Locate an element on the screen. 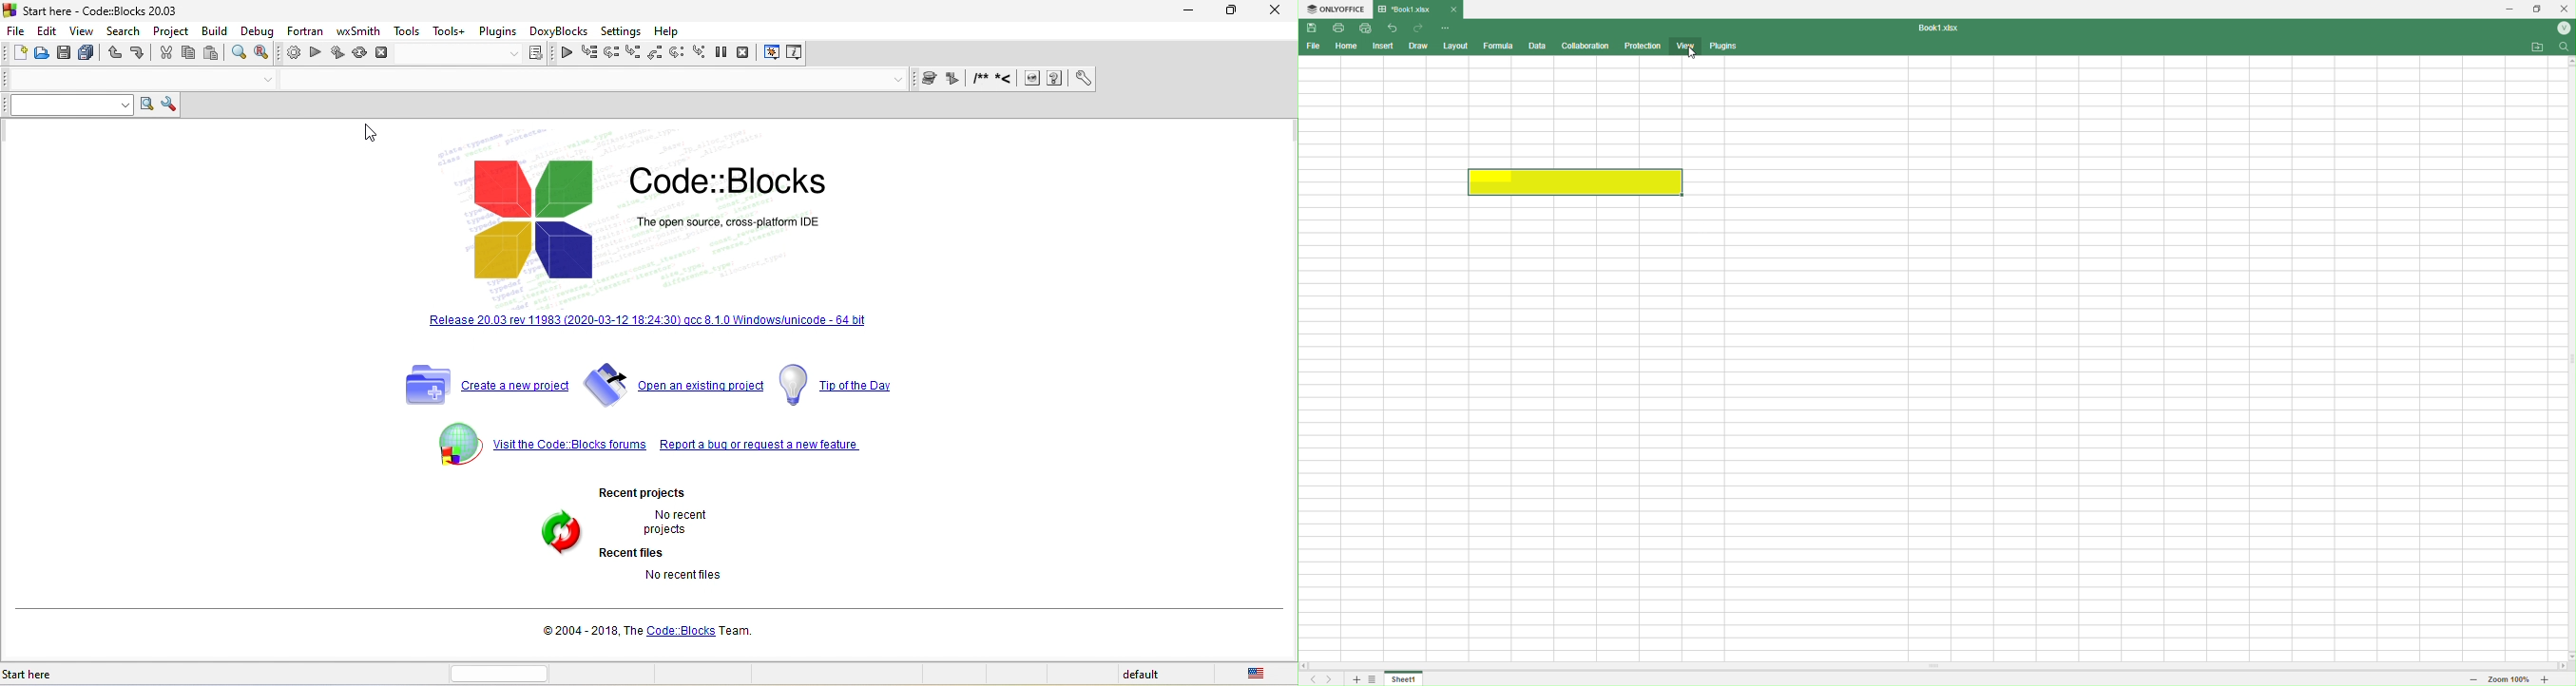 The height and width of the screenshot is (700, 2576). toggle bookmark is located at coordinates (981, 81).